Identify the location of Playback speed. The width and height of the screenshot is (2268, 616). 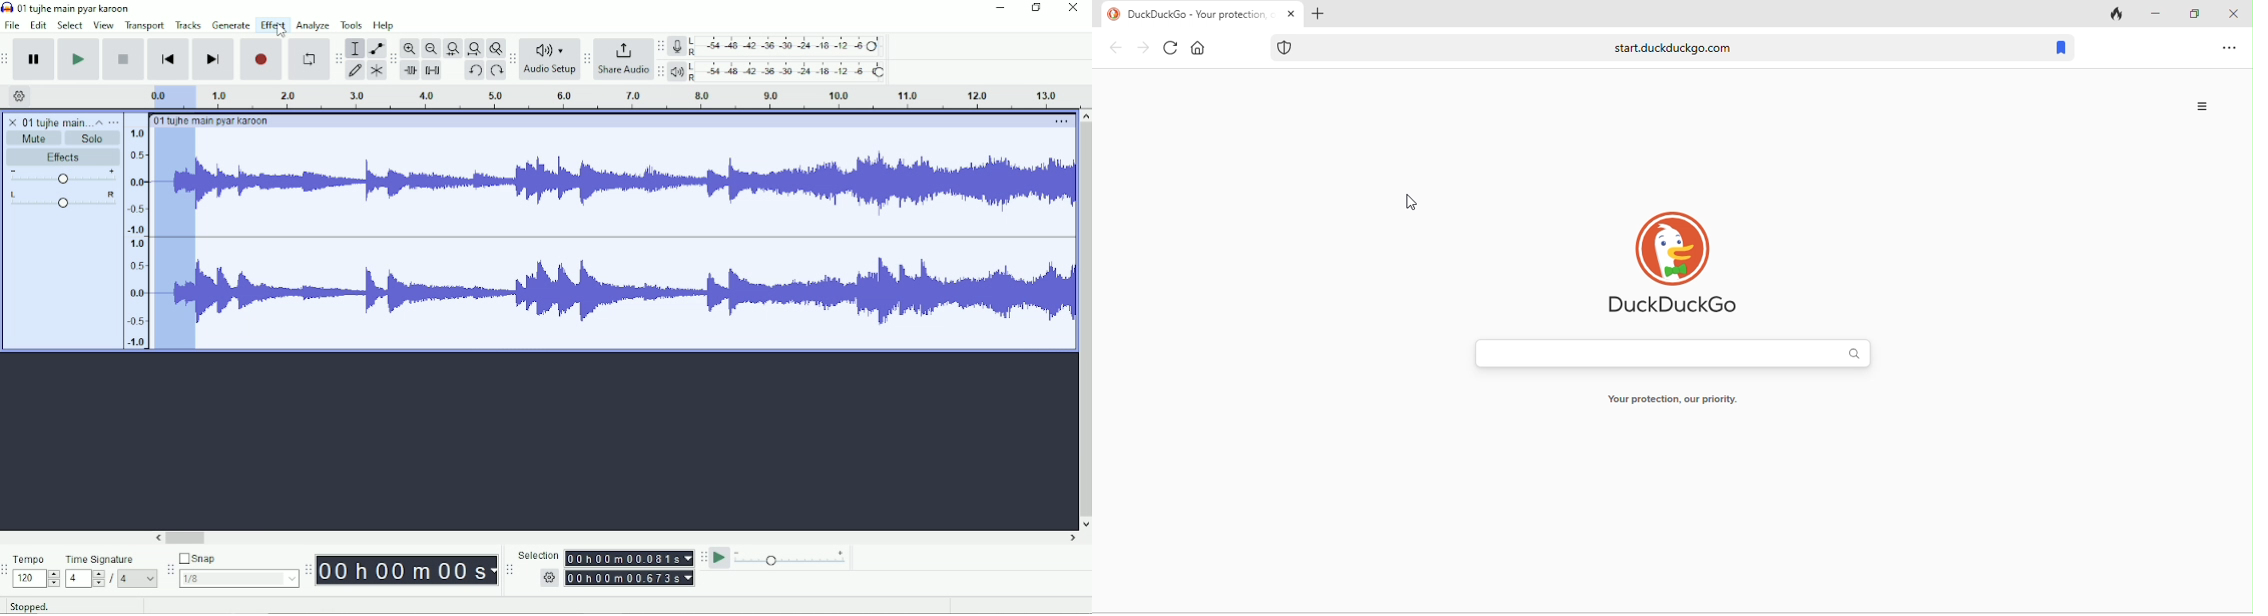
(791, 560).